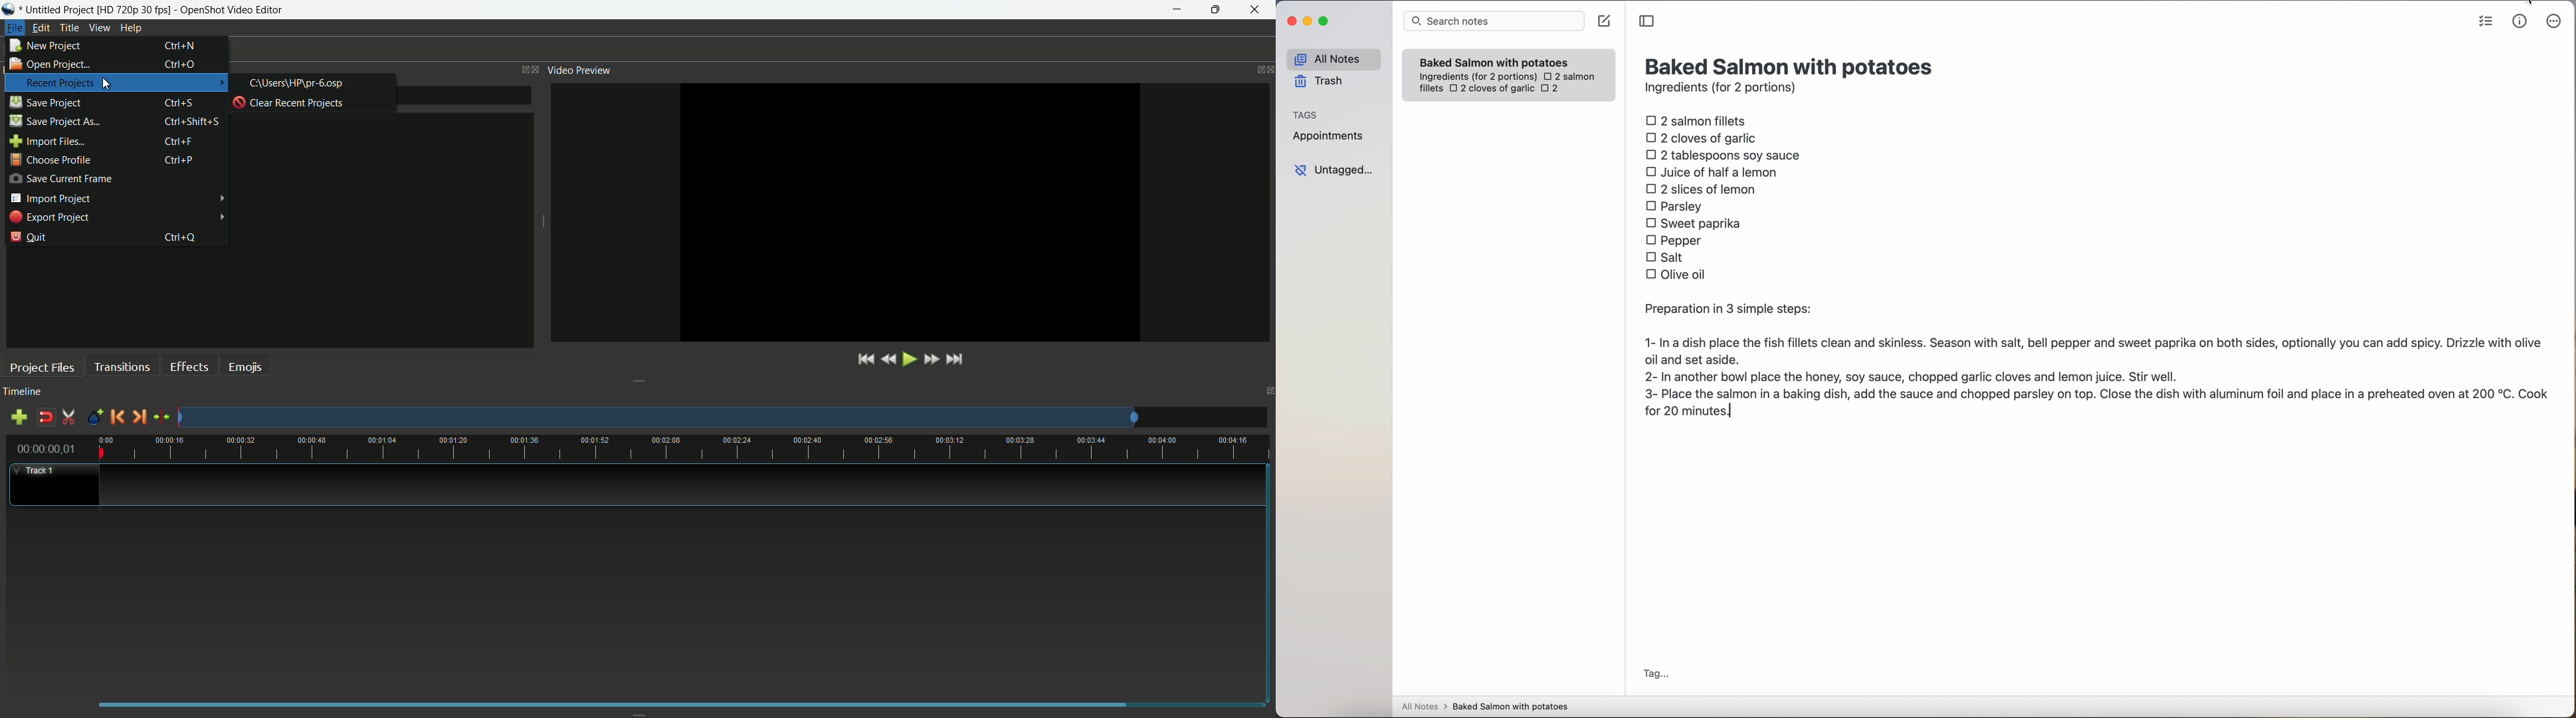 This screenshot has height=728, width=2576. I want to click on pepper, so click(1676, 239).